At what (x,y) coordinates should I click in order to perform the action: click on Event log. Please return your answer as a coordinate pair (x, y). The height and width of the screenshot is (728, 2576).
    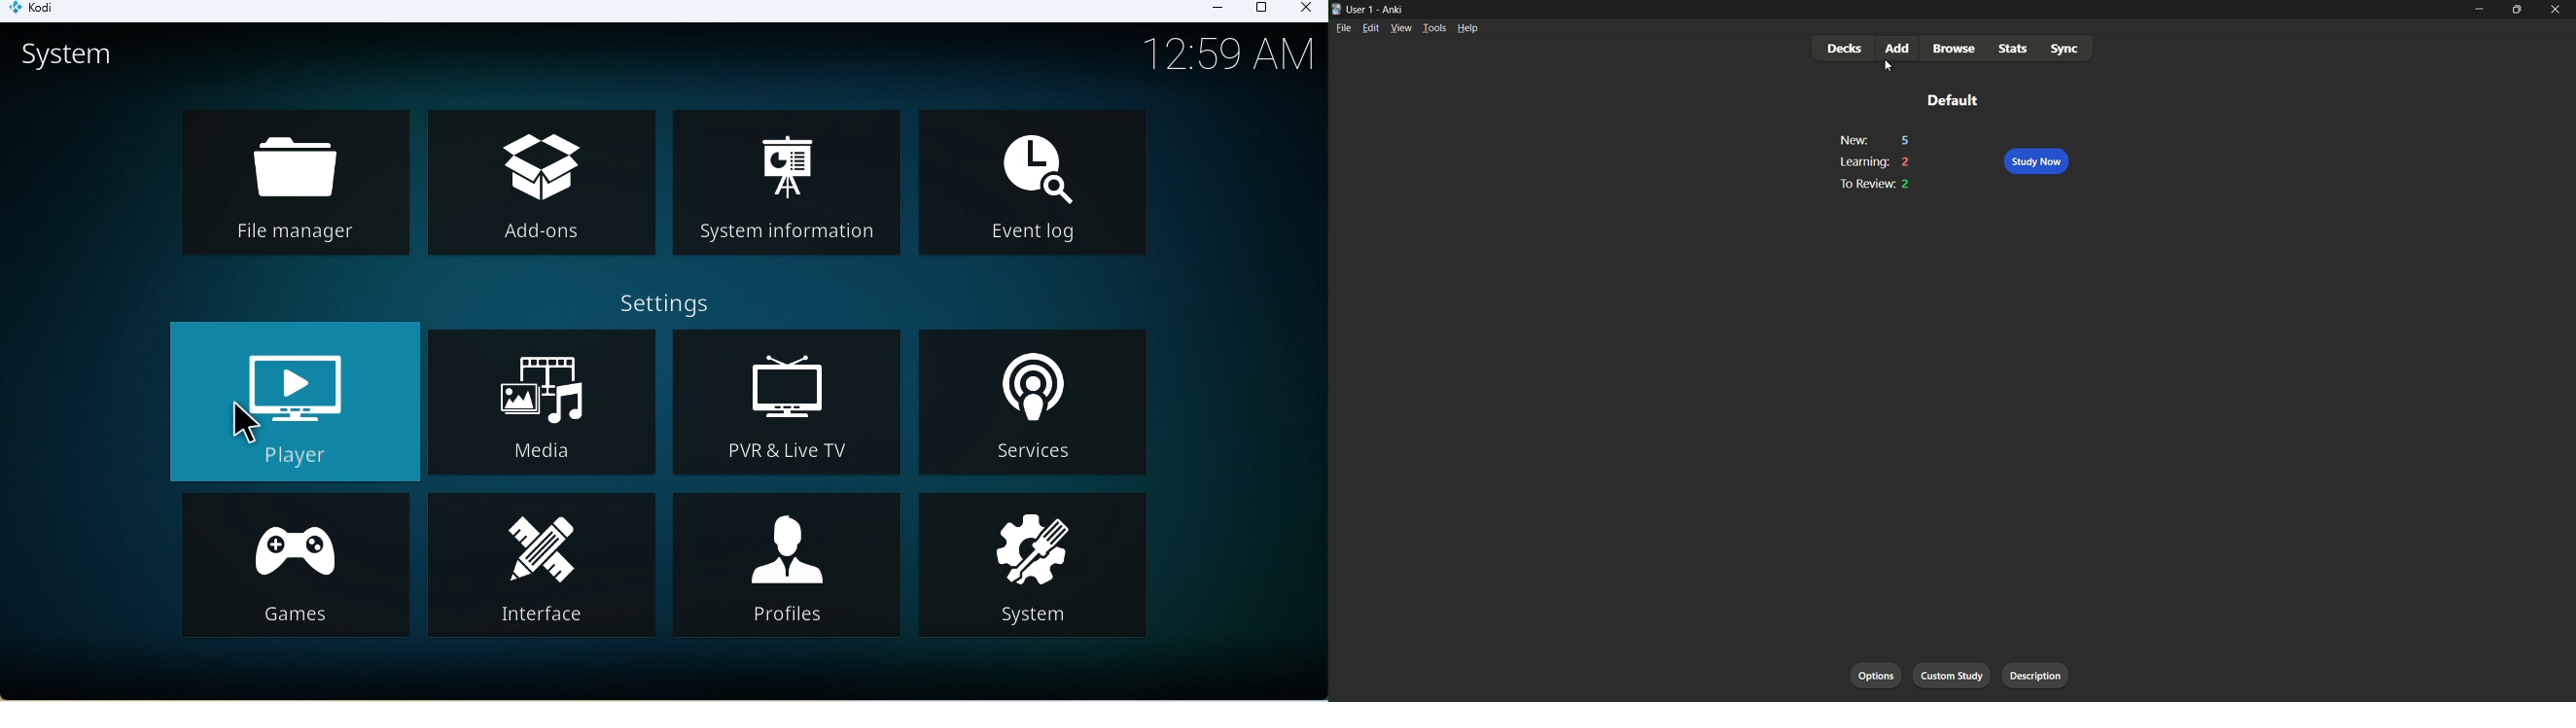
    Looking at the image, I should click on (1037, 182).